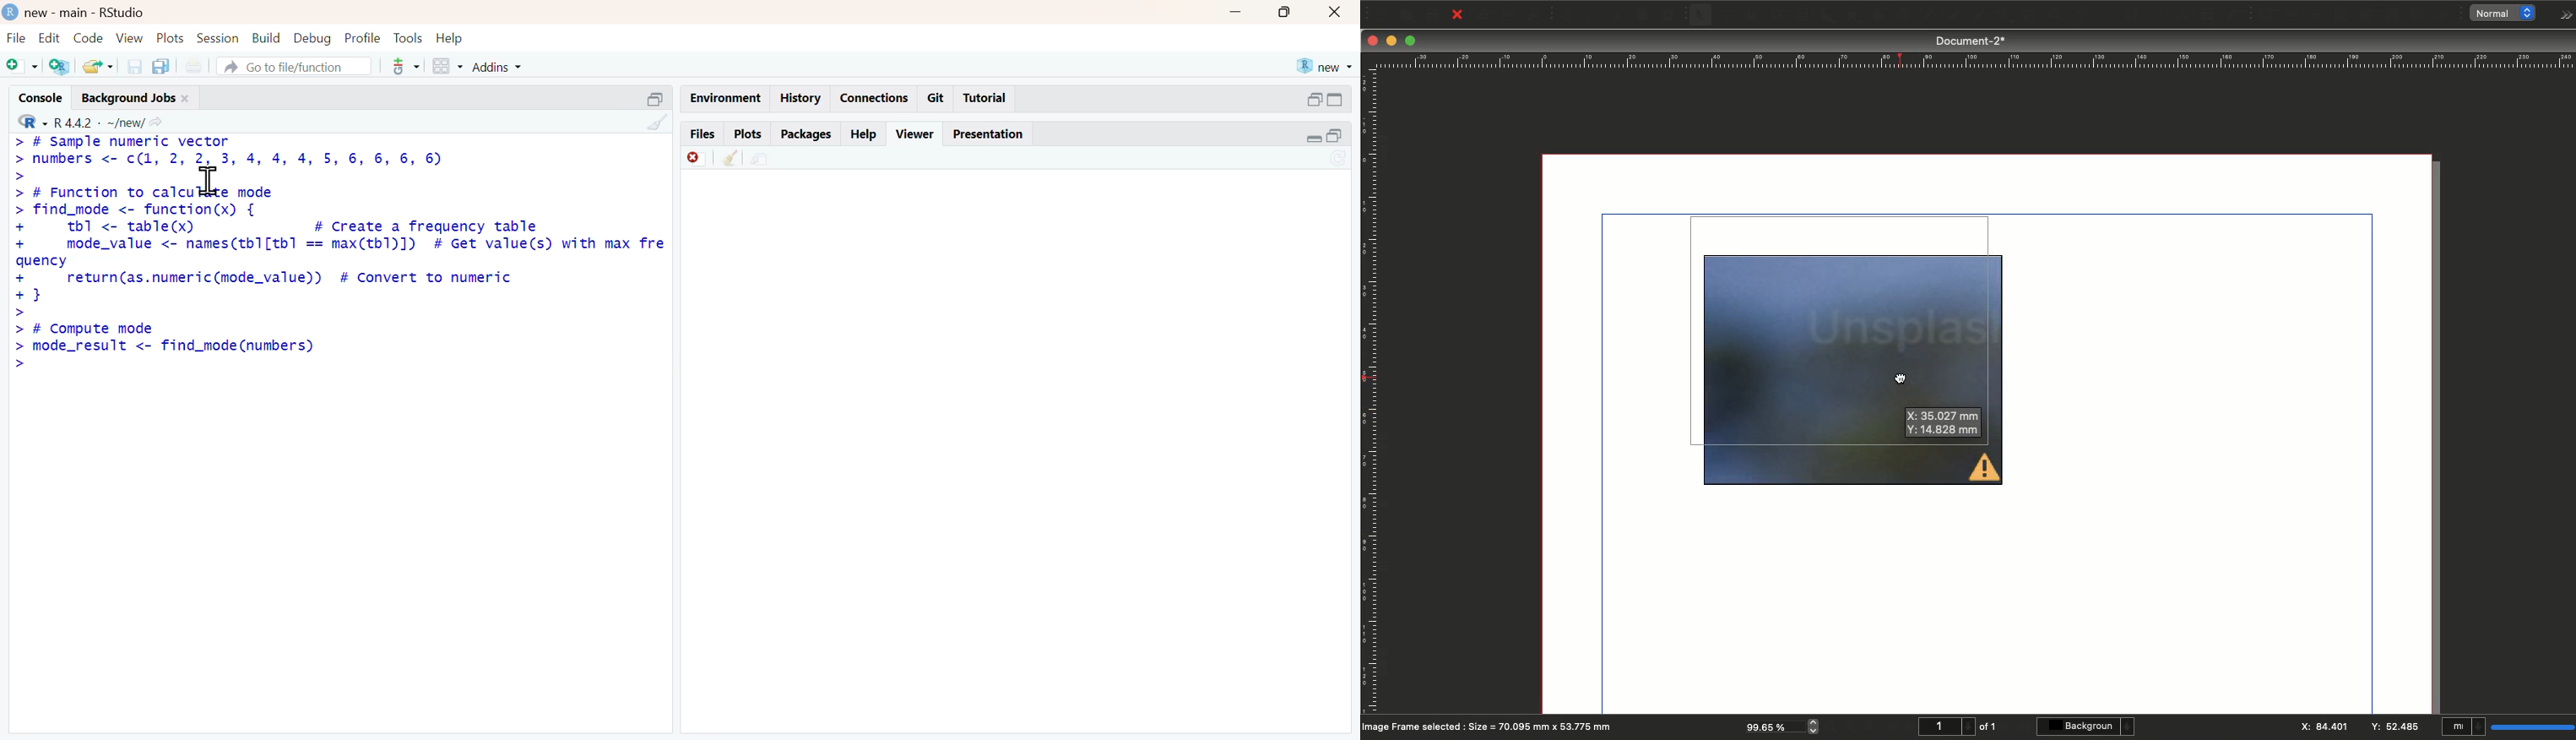 The width and height of the screenshot is (2576, 756). I want to click on Edit , so click(50, 37).